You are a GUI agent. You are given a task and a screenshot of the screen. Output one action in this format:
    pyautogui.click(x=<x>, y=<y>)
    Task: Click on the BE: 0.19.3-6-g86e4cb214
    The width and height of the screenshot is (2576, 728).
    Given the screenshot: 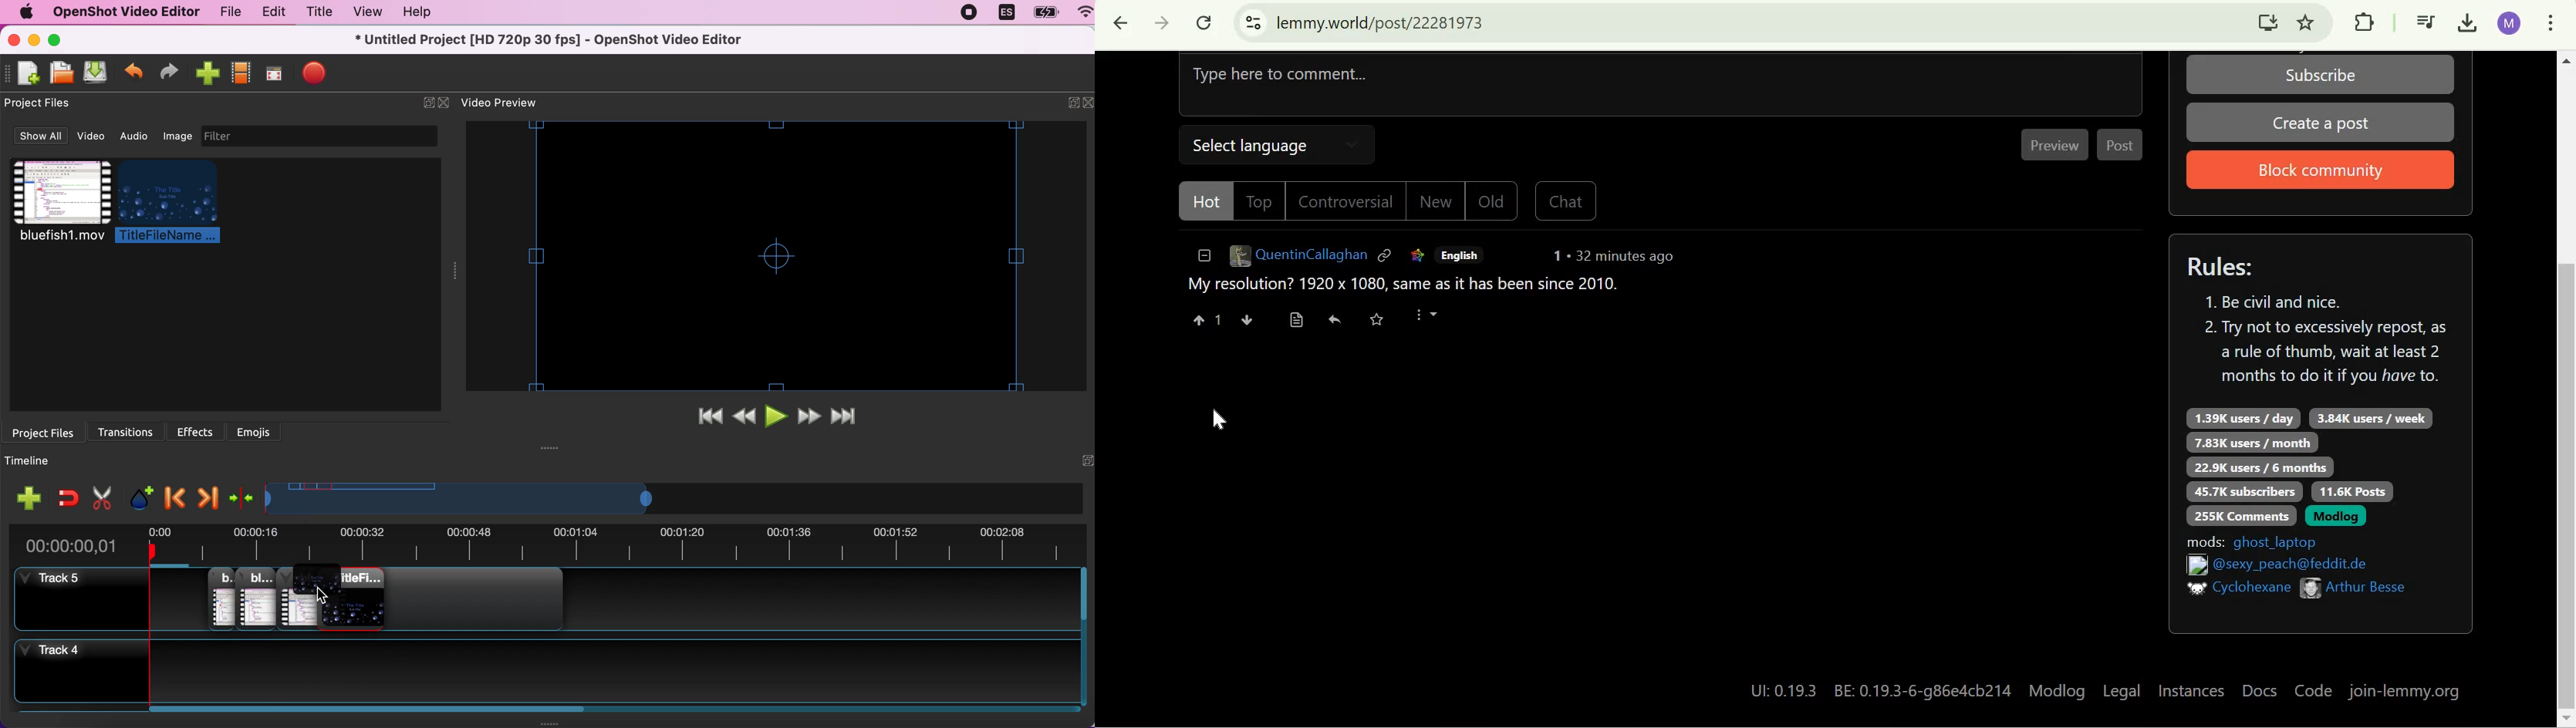 What is the action you would take?
    pyautogui.click(x=1925, y=689)
    